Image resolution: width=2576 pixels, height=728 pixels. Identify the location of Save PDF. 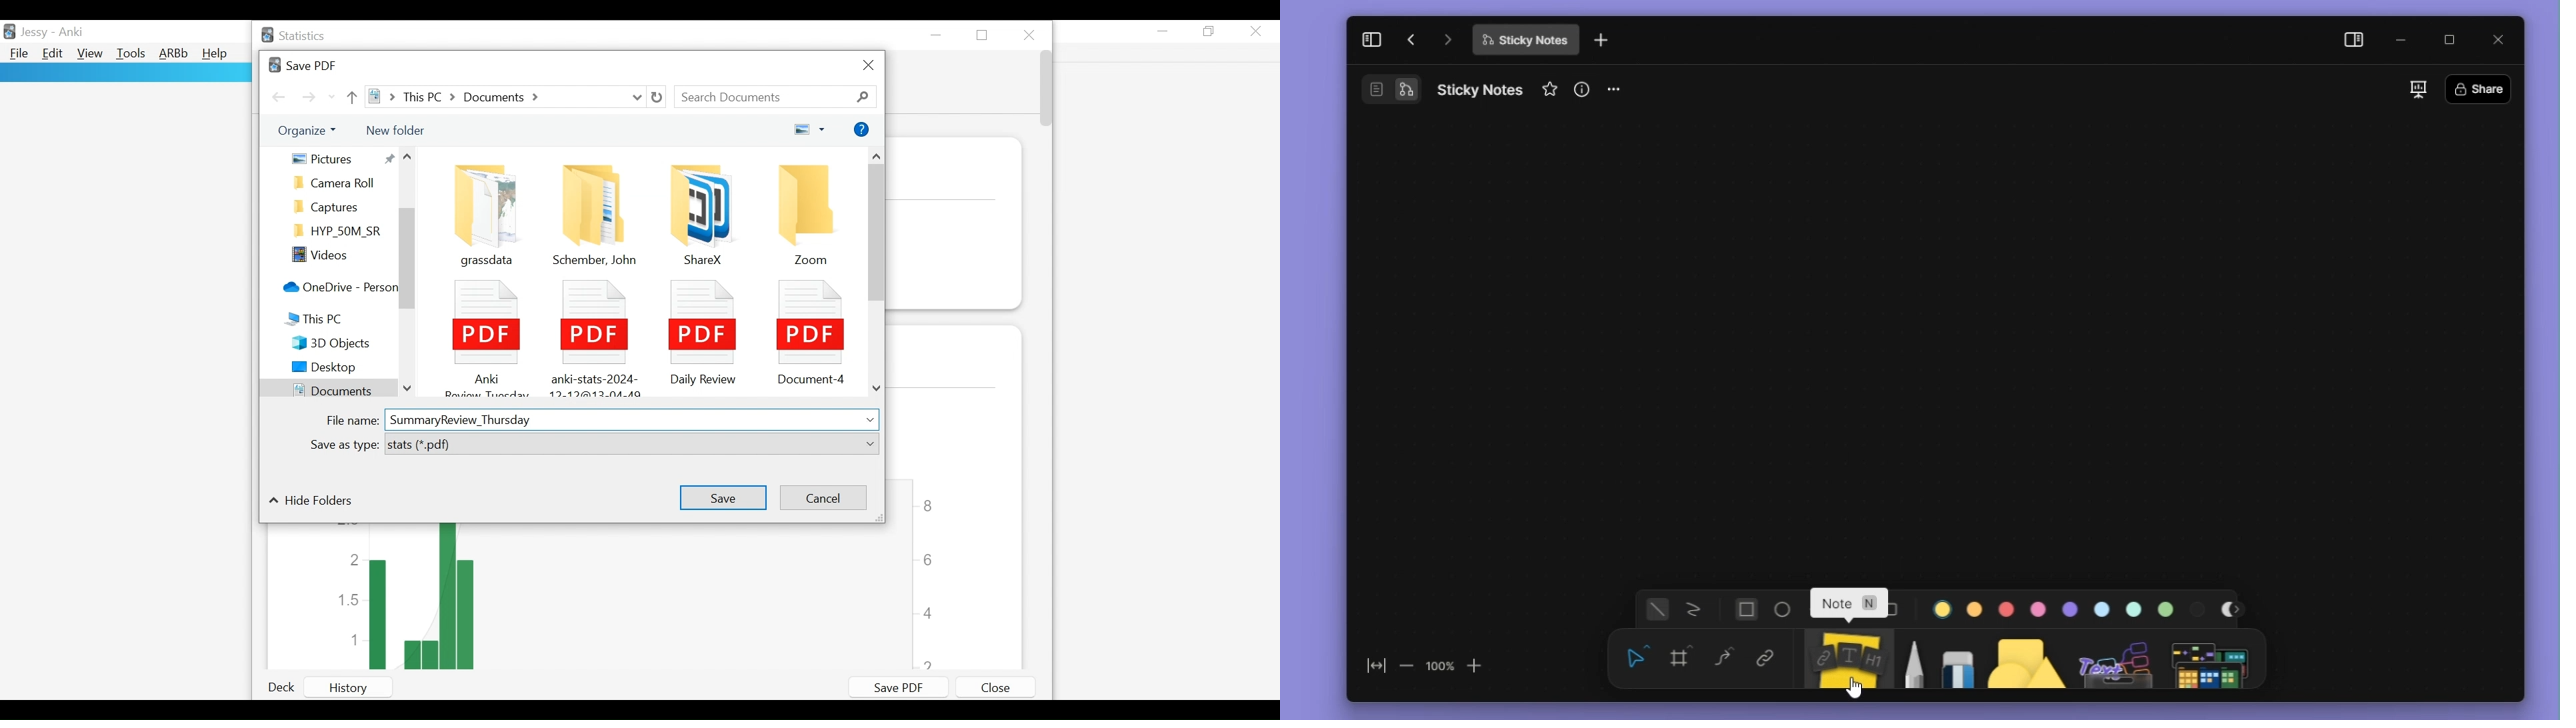
(895, 687).